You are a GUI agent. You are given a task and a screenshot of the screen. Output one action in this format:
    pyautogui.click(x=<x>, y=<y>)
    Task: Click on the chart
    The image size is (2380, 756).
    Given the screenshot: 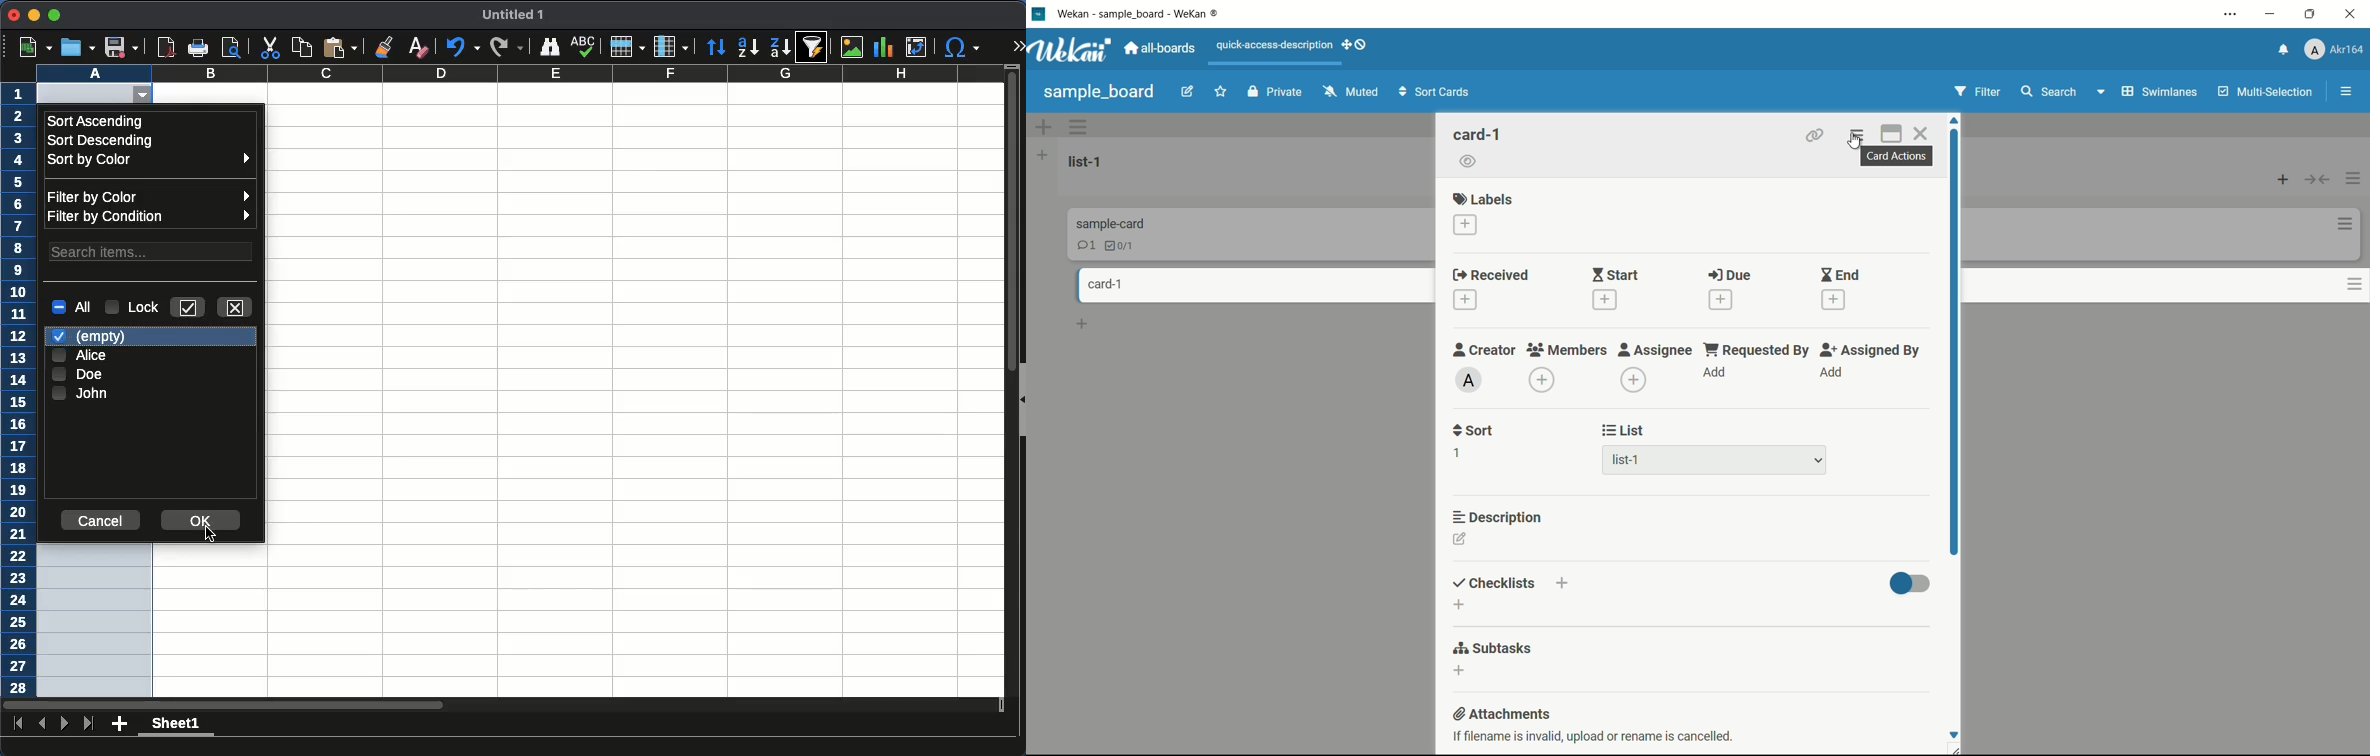 What is the action you would take?
    pyautogui.click(x=883, y=47)
    